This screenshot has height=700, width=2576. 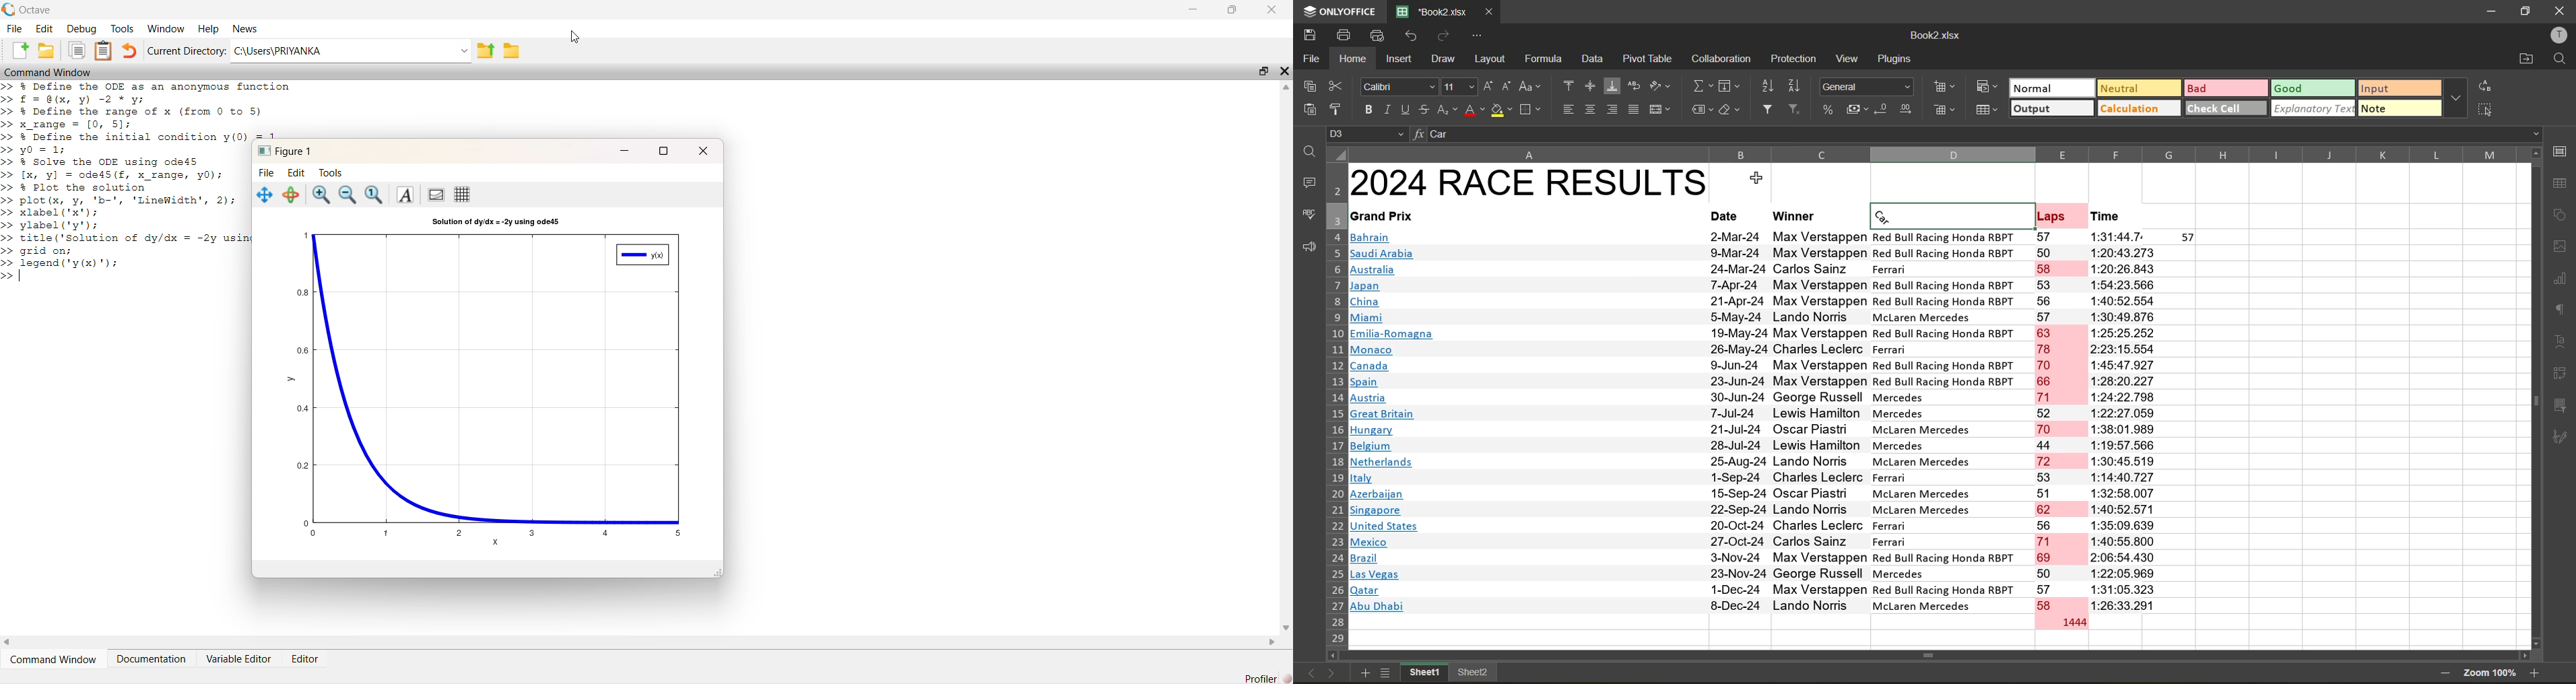 I want to click on comments, so click(x=1306, y=181).